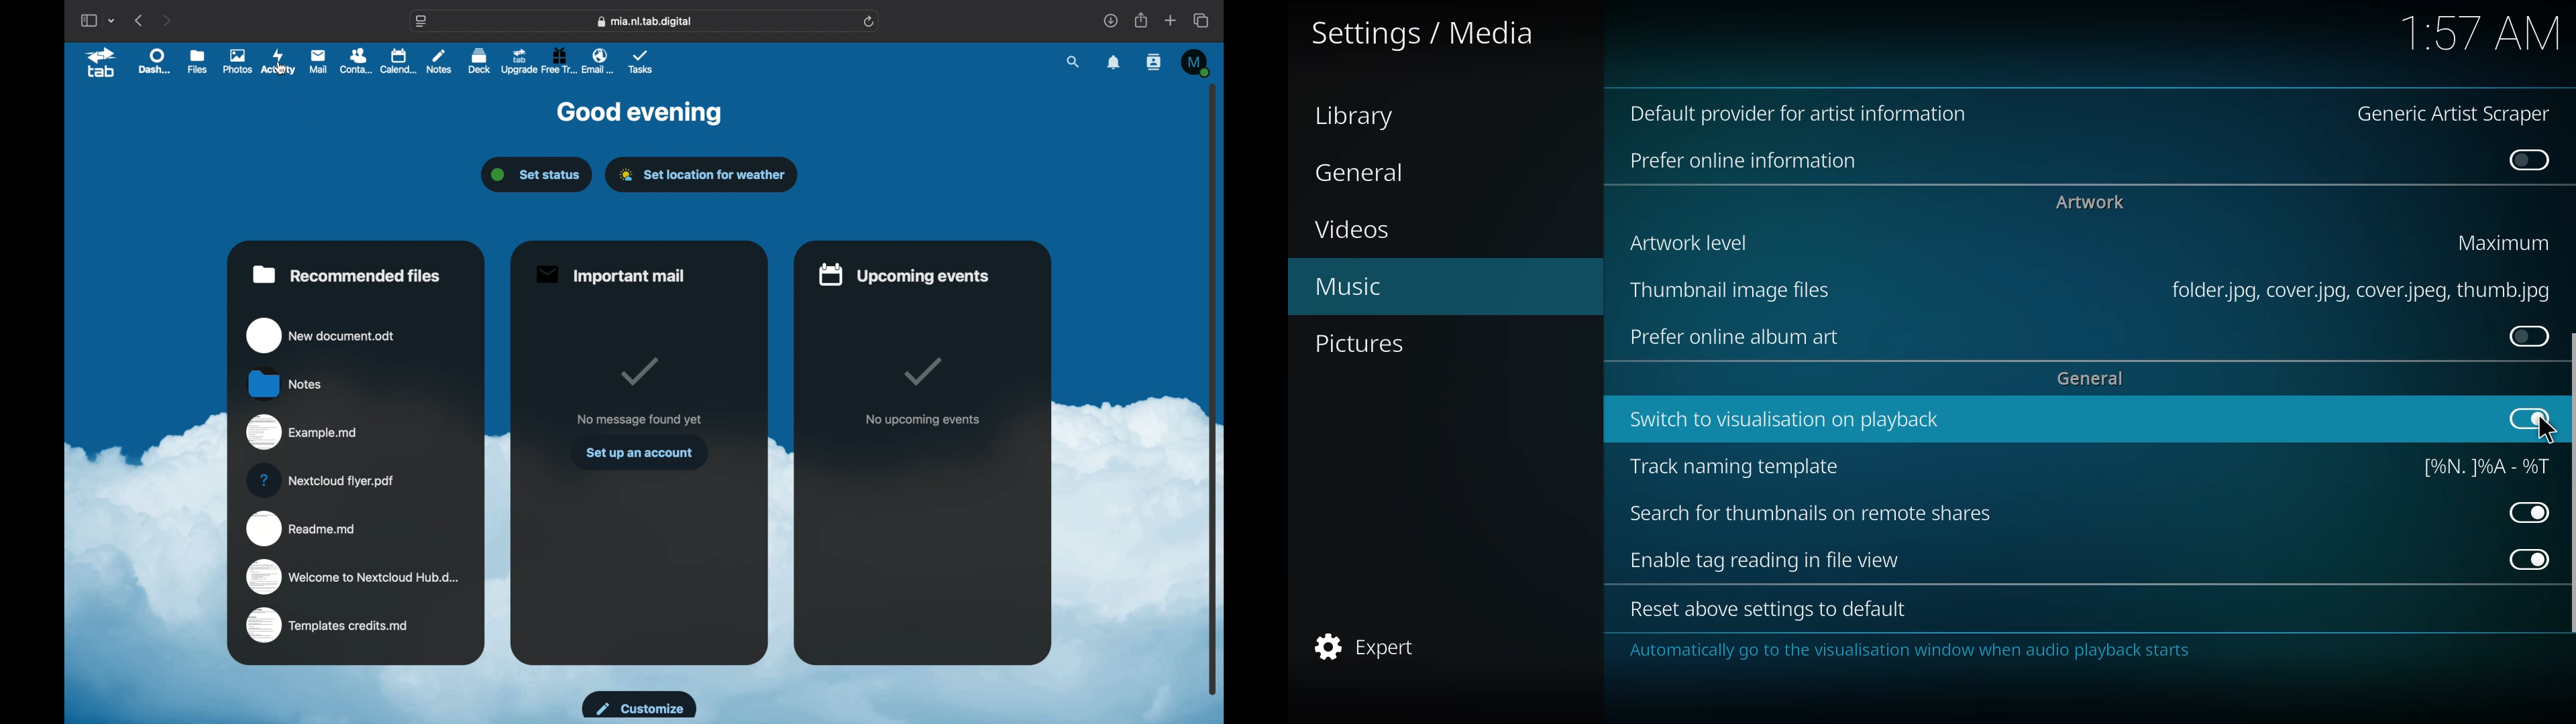 The width and height of the screenshot is (2576, 728). Describe the element at coordinates (869, 21) in the screenshot. I see `refresh` at that location.